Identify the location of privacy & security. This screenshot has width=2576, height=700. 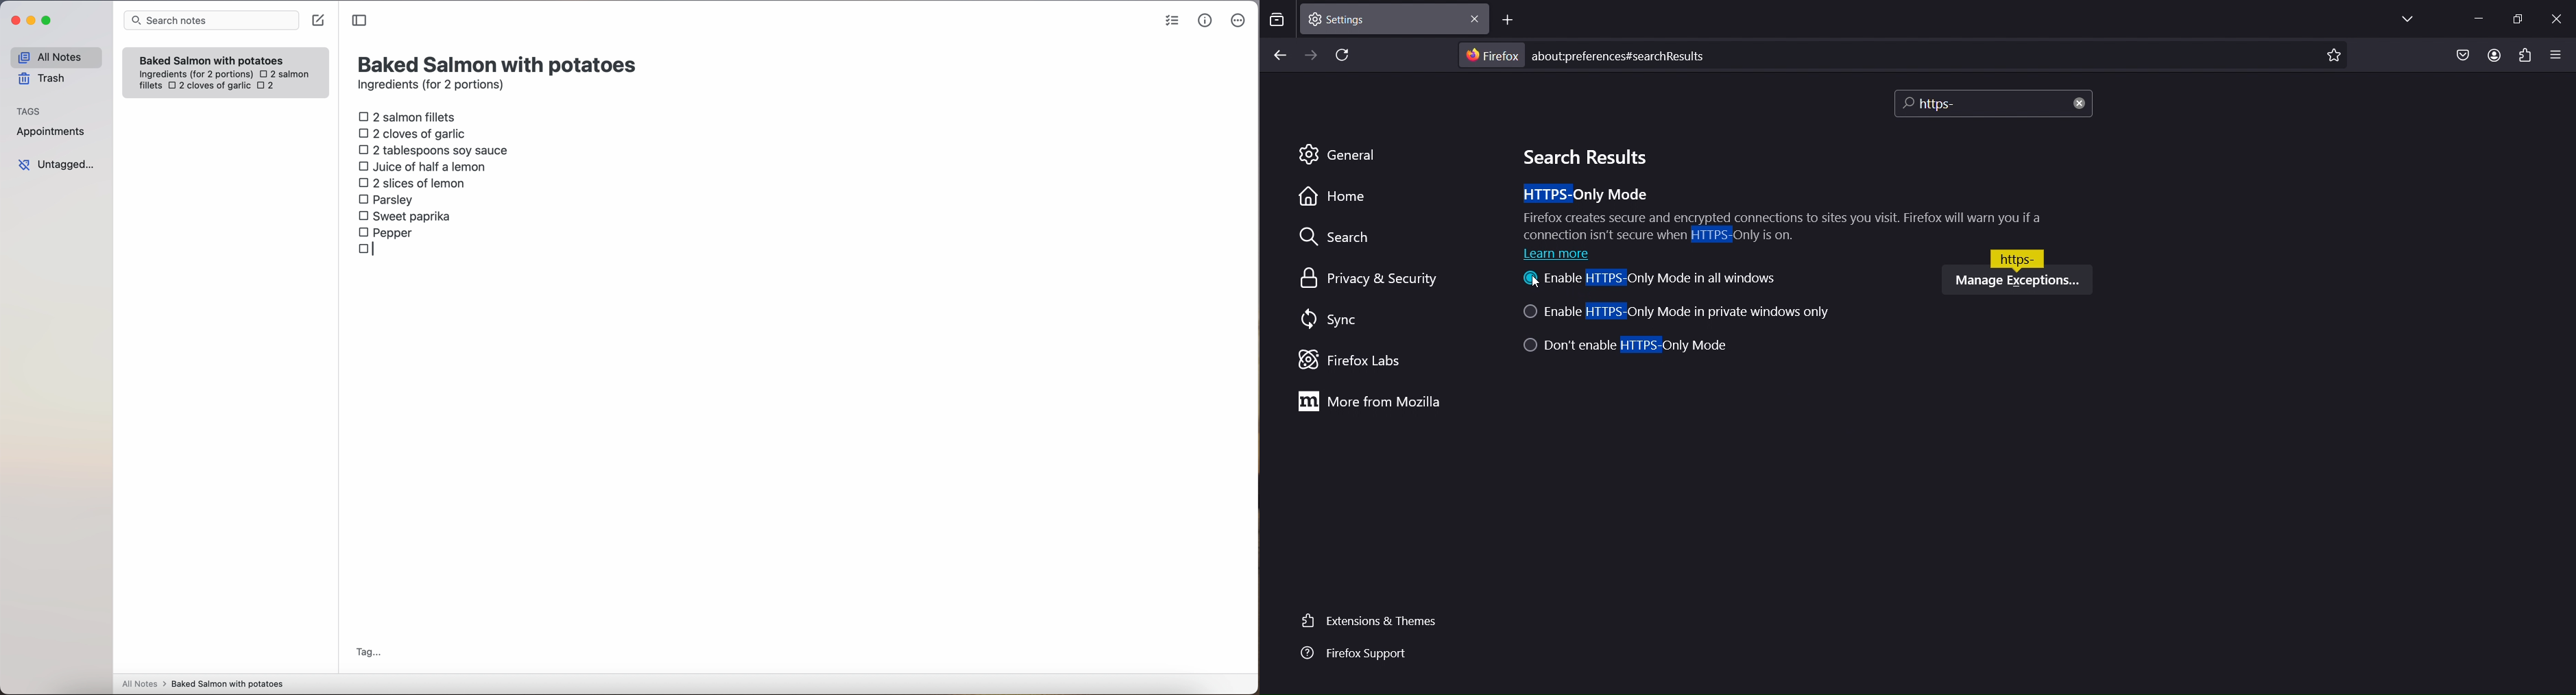
(1377, 278).